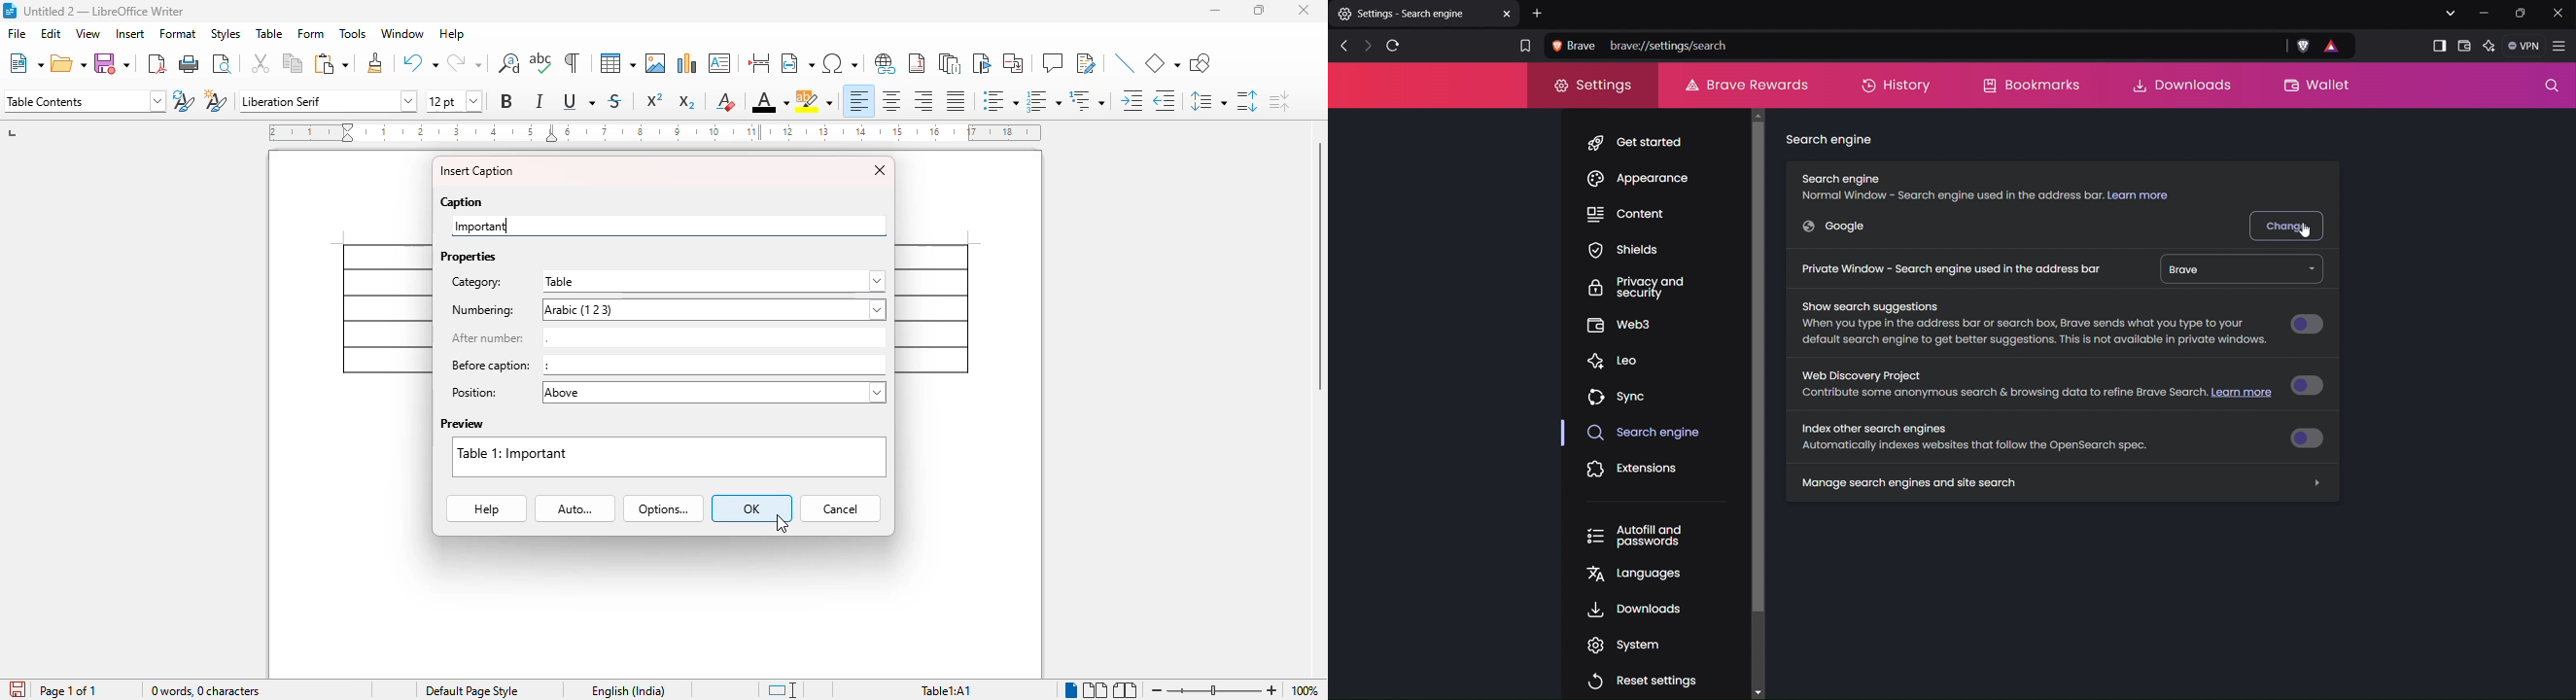  Describe the element at coordinates (1247, 101) in the screenshot. I see `increase paragraph spacing` at that location.